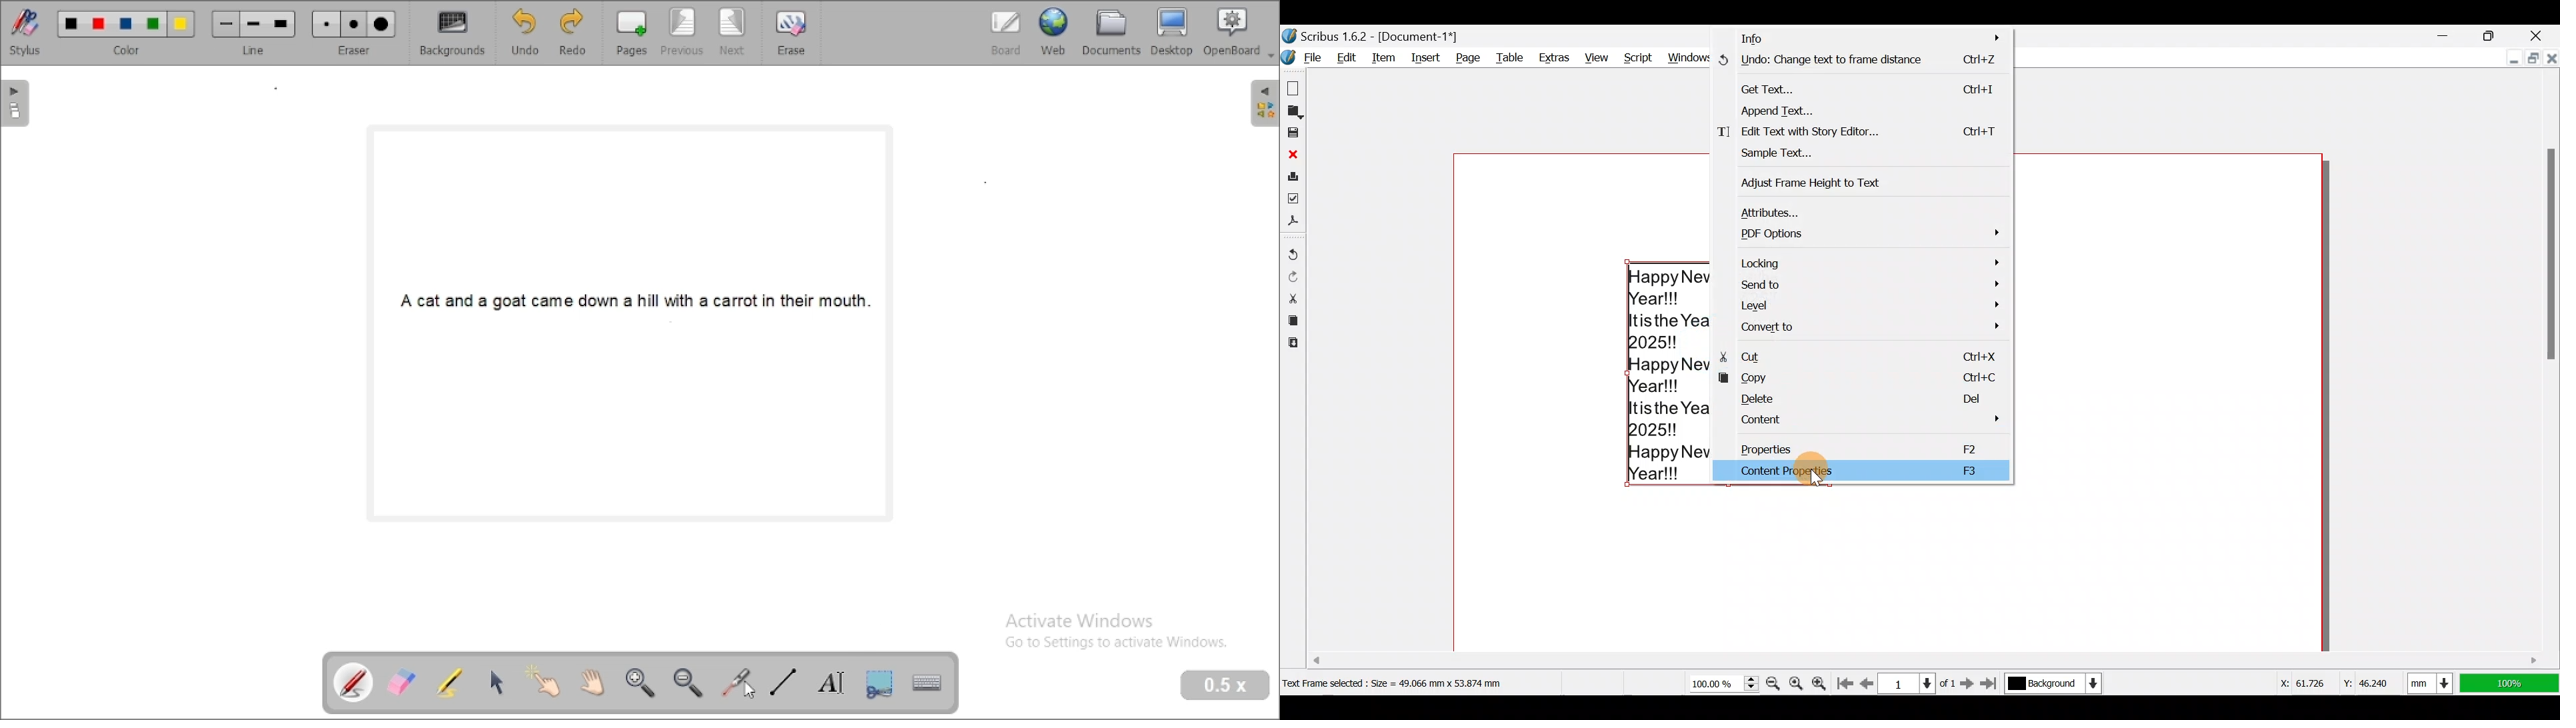 The height and width of the screenshot is (728, 2576). What do you see at coordinates (1798, 679) in the screenshot?
I see `Zoom to 100%` at bounding box center [1798, 679].